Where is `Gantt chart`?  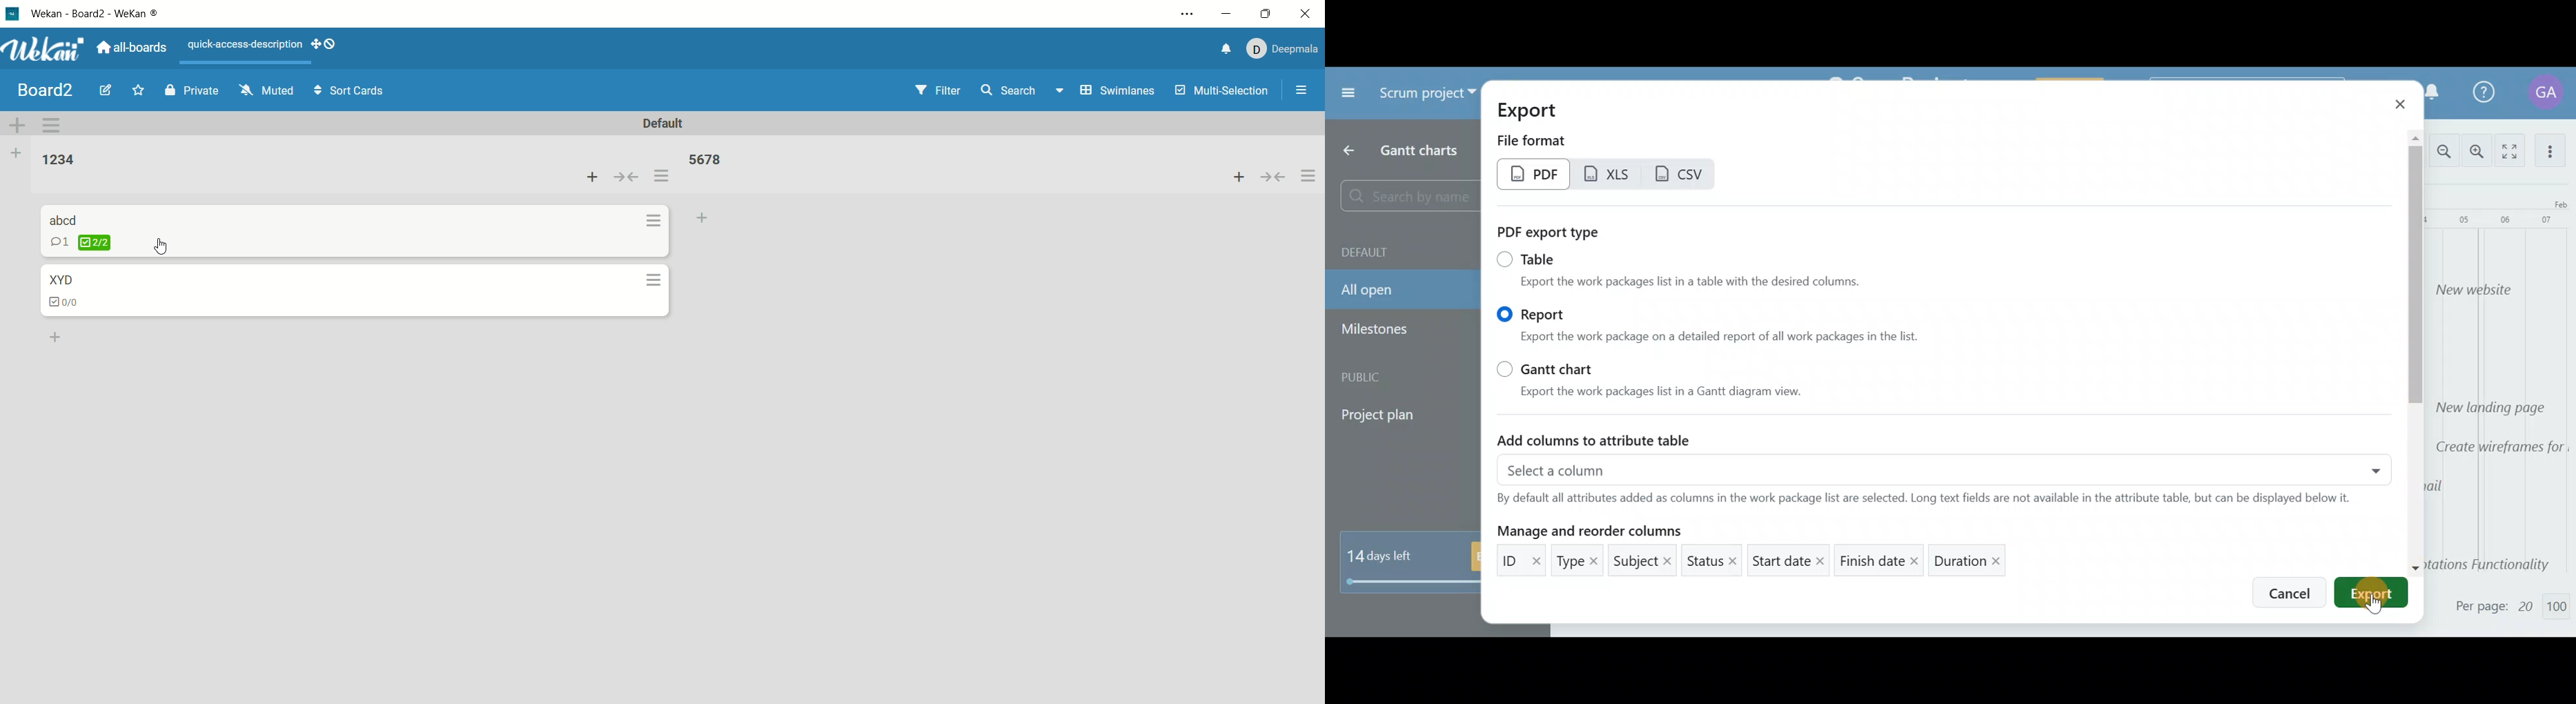 Gantt chart is located at coordinates (1537, 370).